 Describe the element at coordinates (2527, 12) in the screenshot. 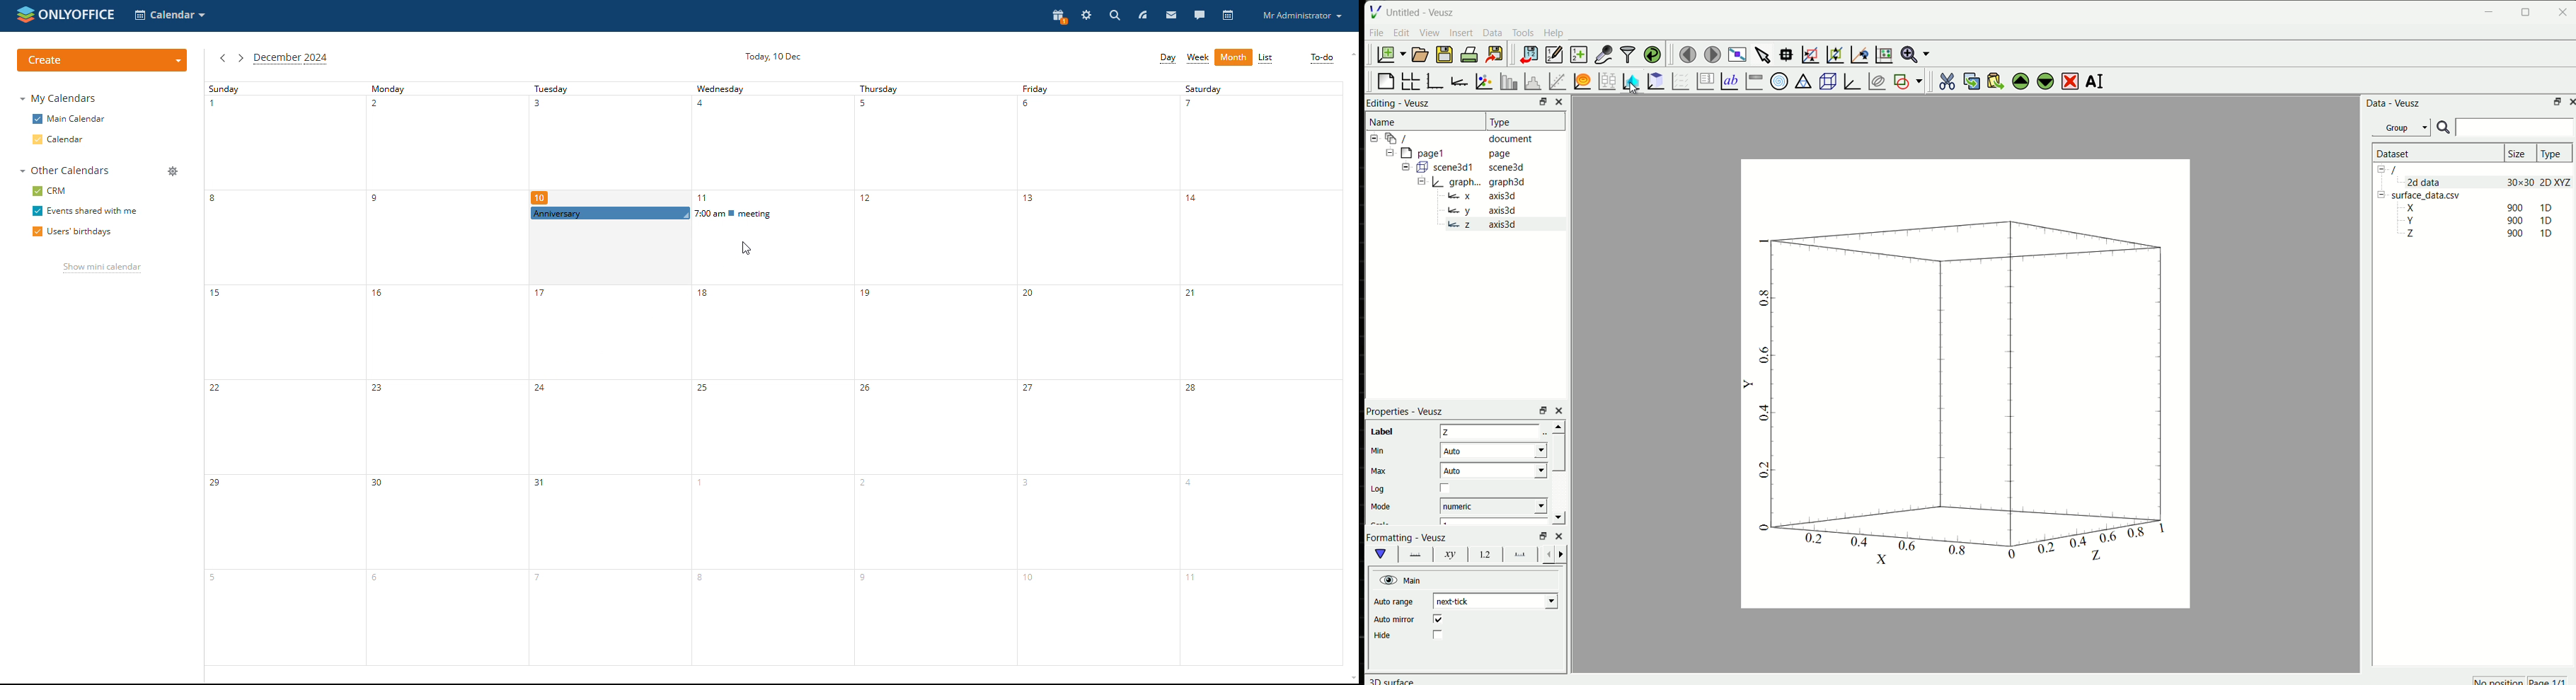

I see `maximise` at that location.